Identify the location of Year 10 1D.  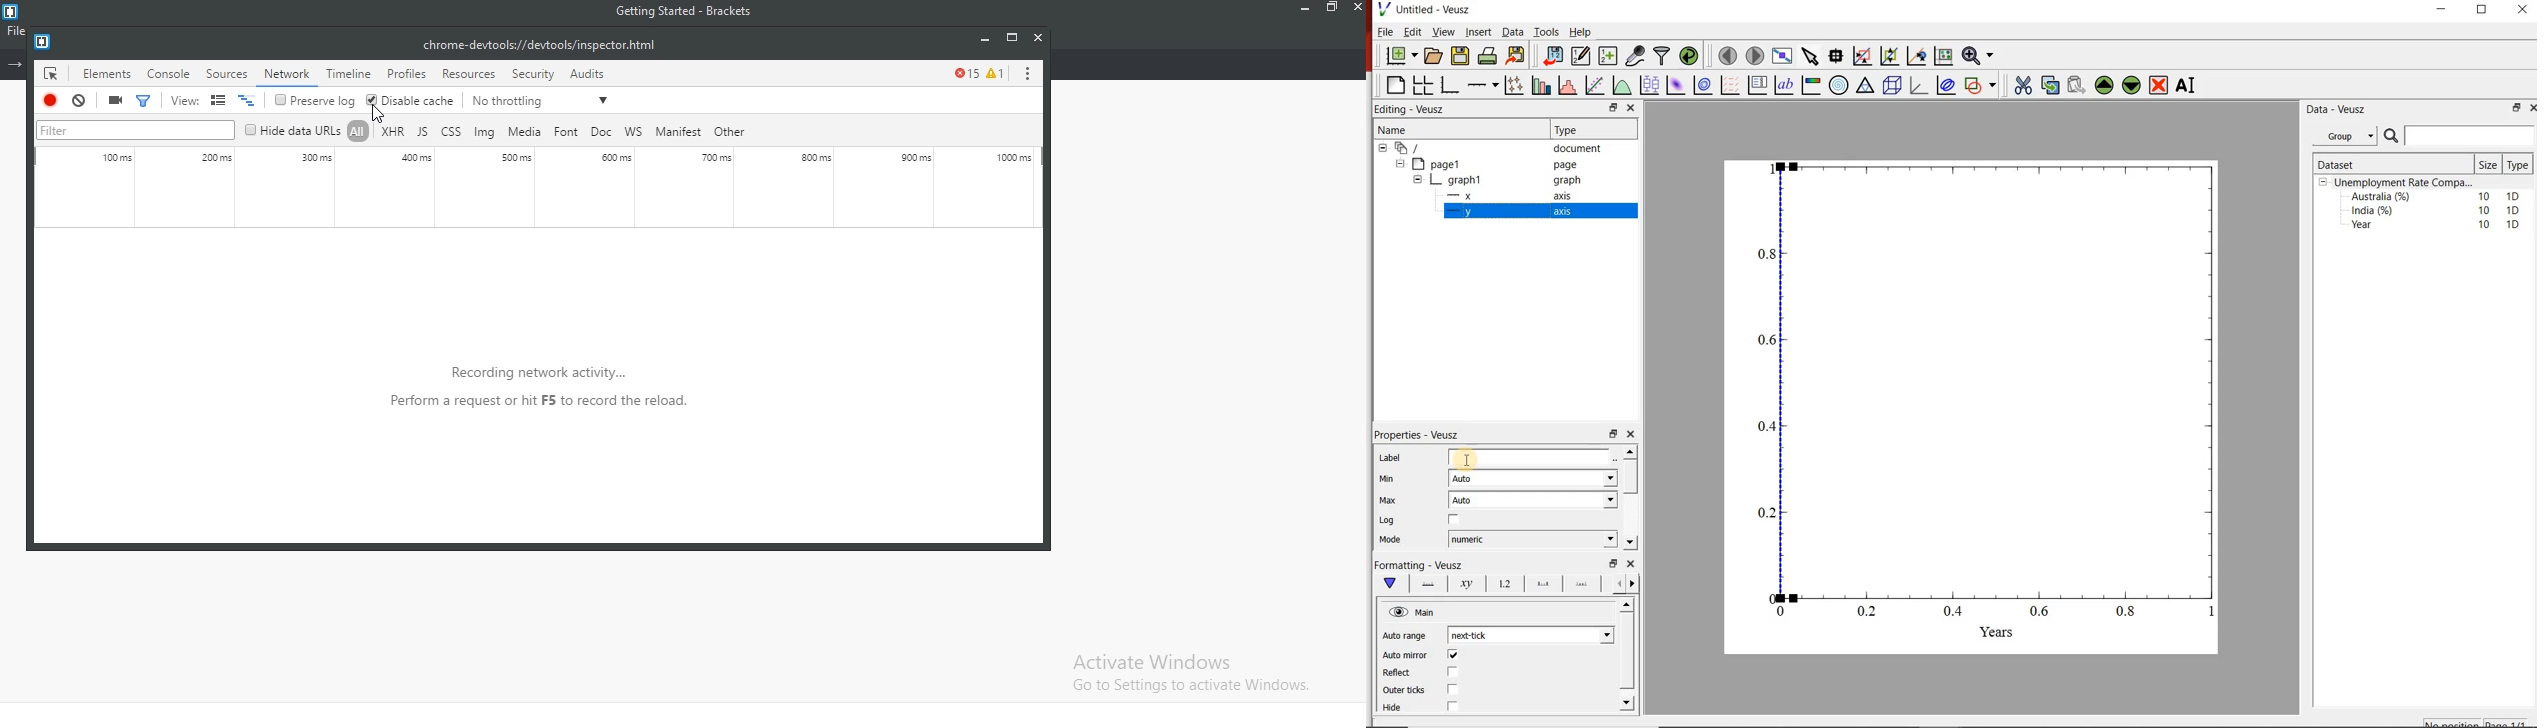
(2440, 226).